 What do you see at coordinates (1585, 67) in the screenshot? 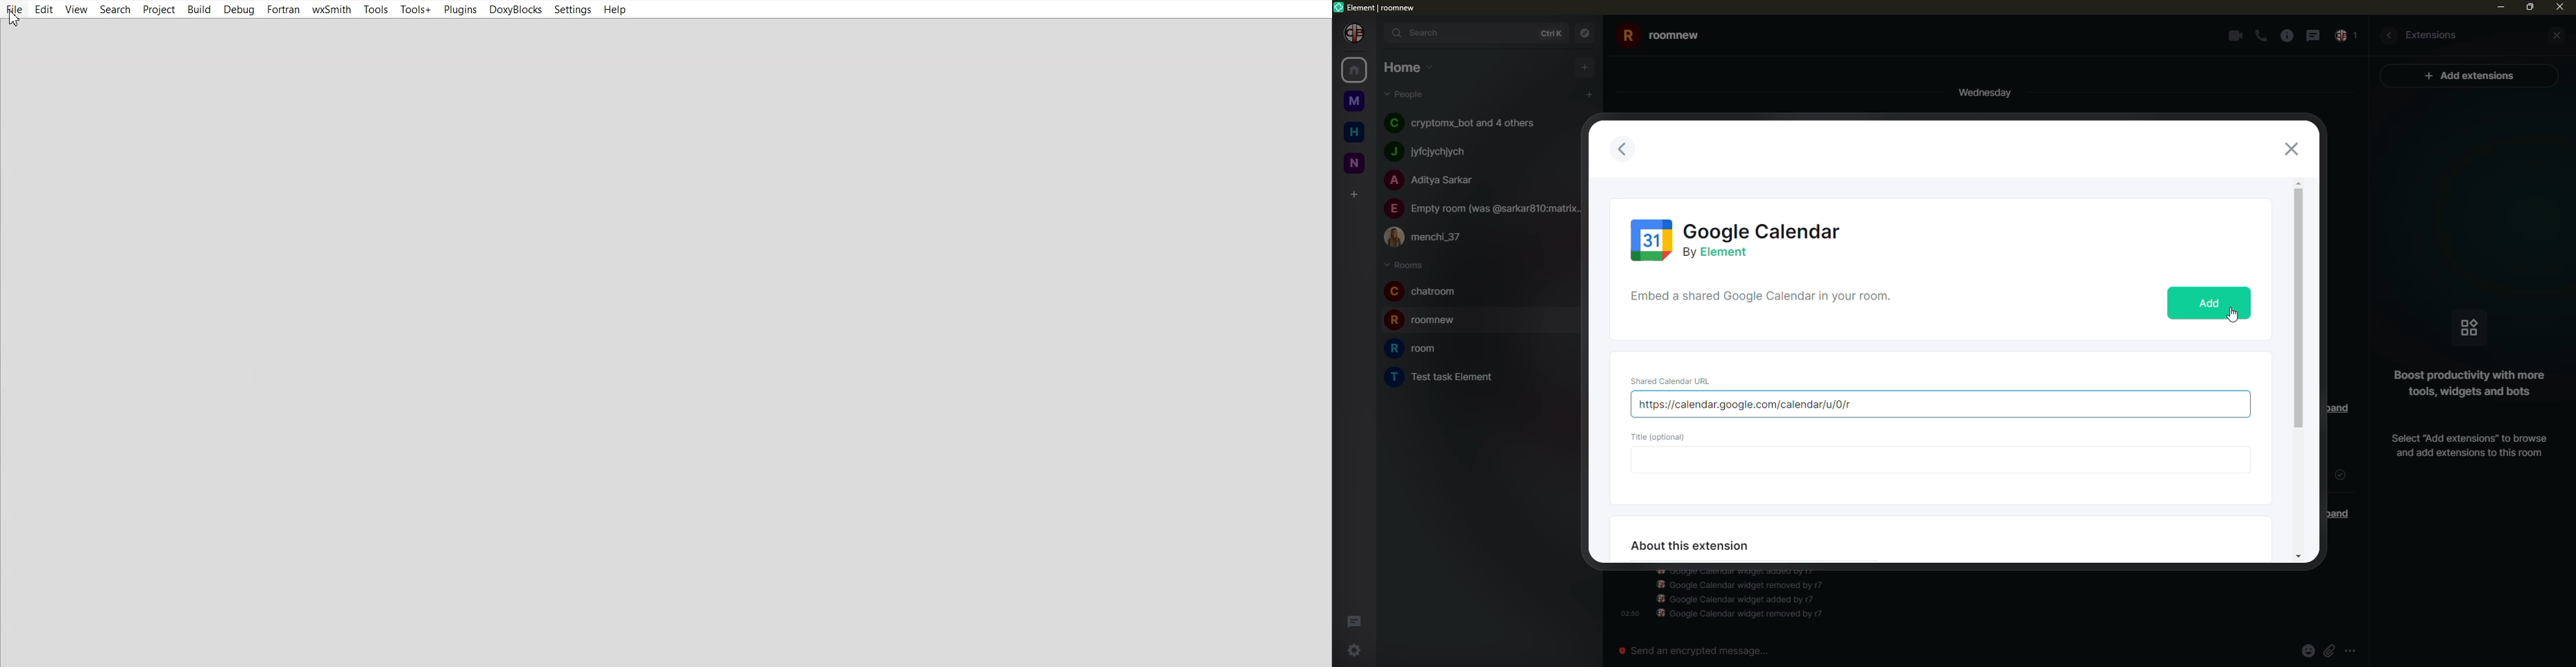
I see `add` at bounding box center [1585, 67].